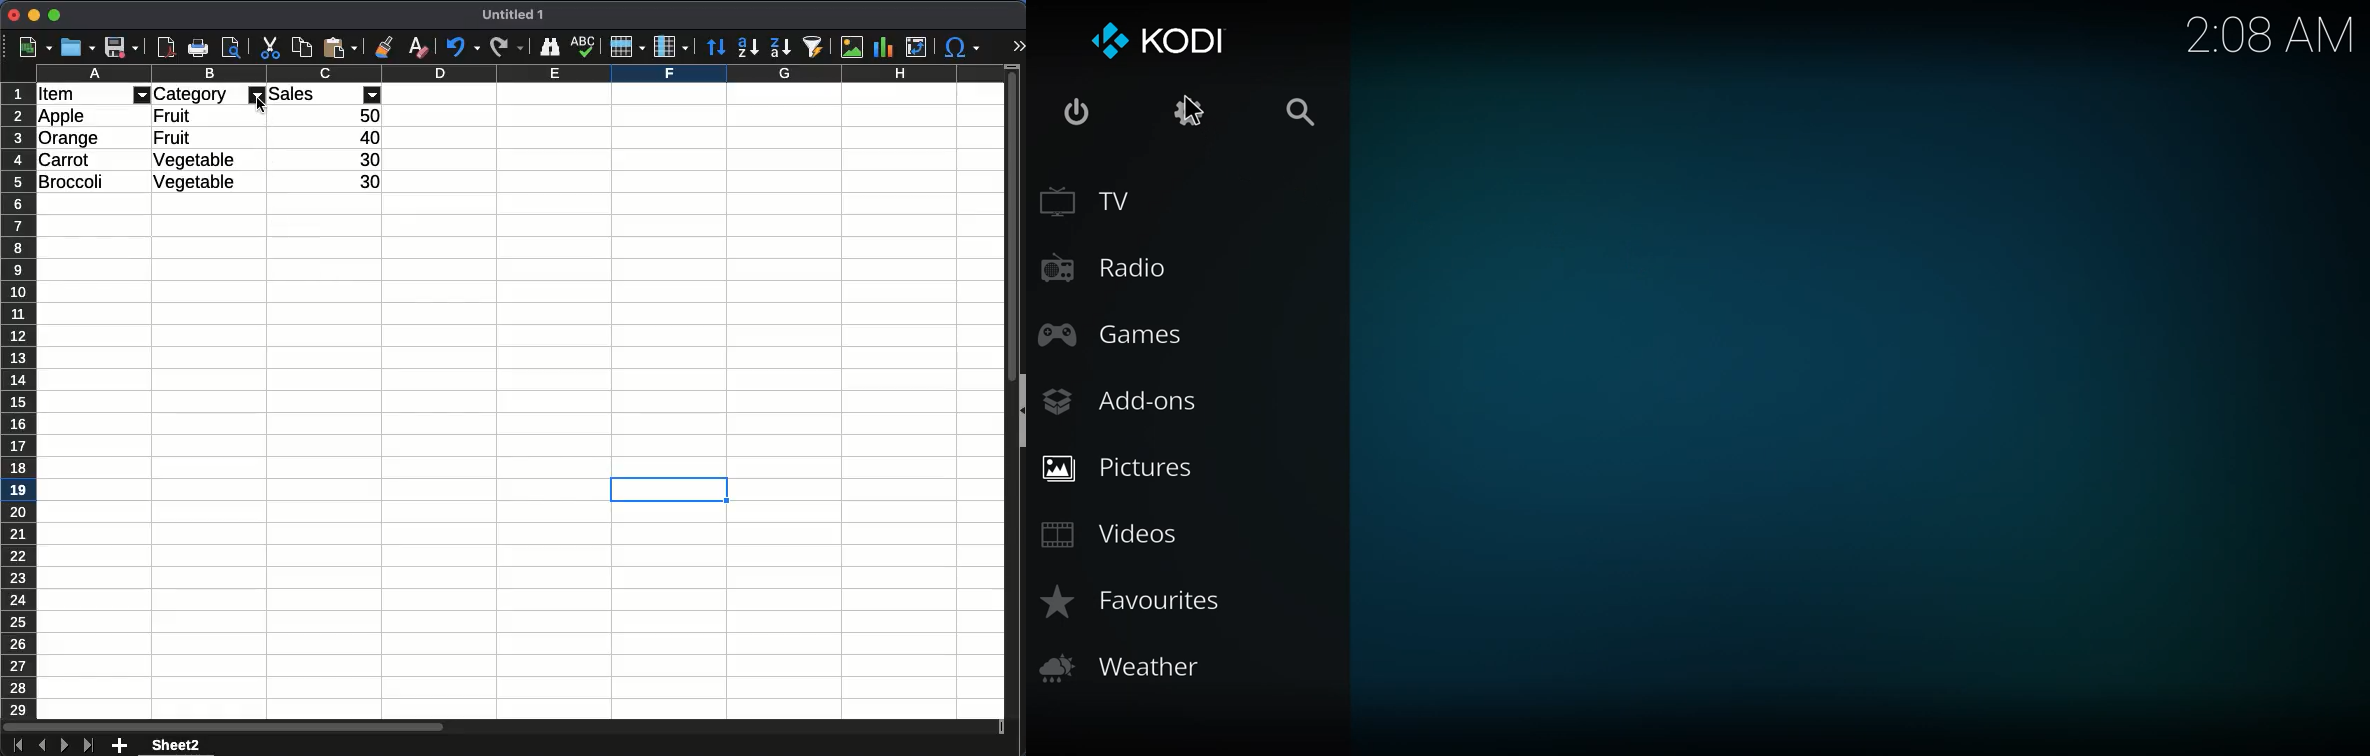 This screenshot has width=2380, height=756. Describe the element at coordinates (13, 15) in the screenshot. I see `close` at that location.